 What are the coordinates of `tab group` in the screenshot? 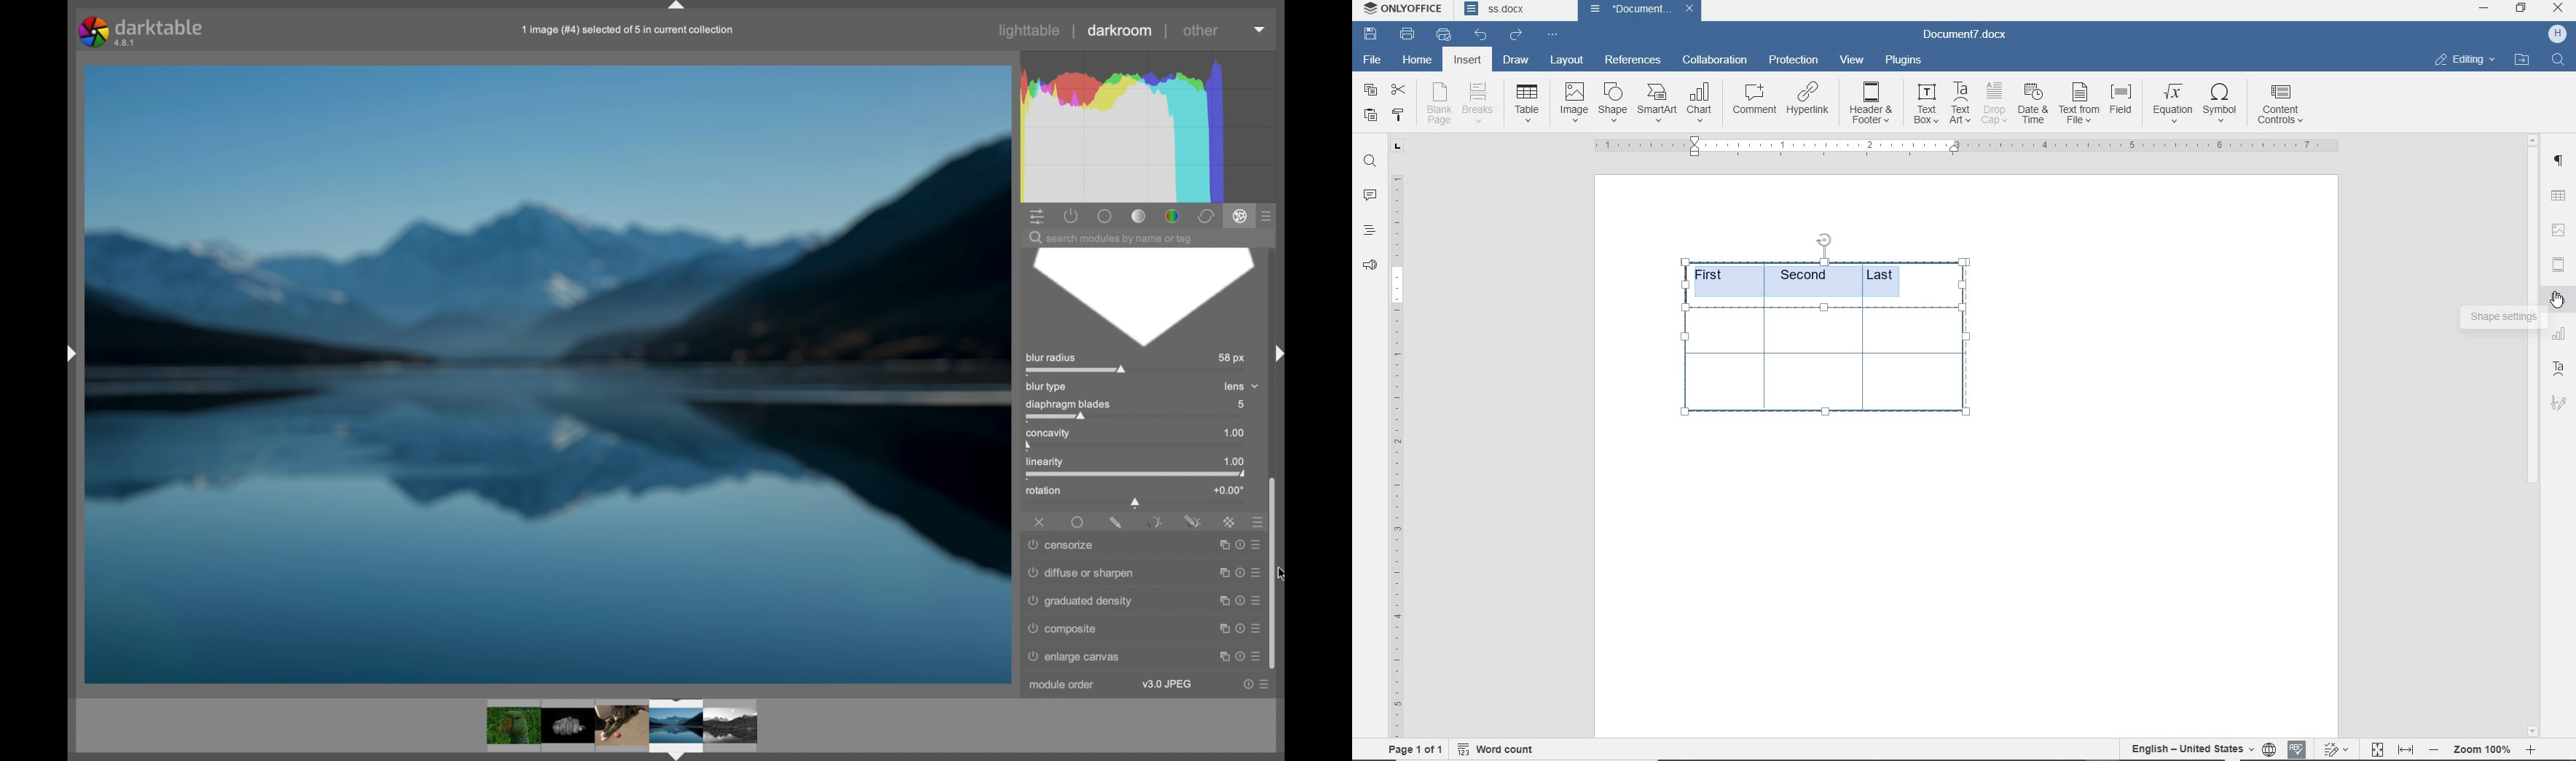 It's located at (1395, 147).